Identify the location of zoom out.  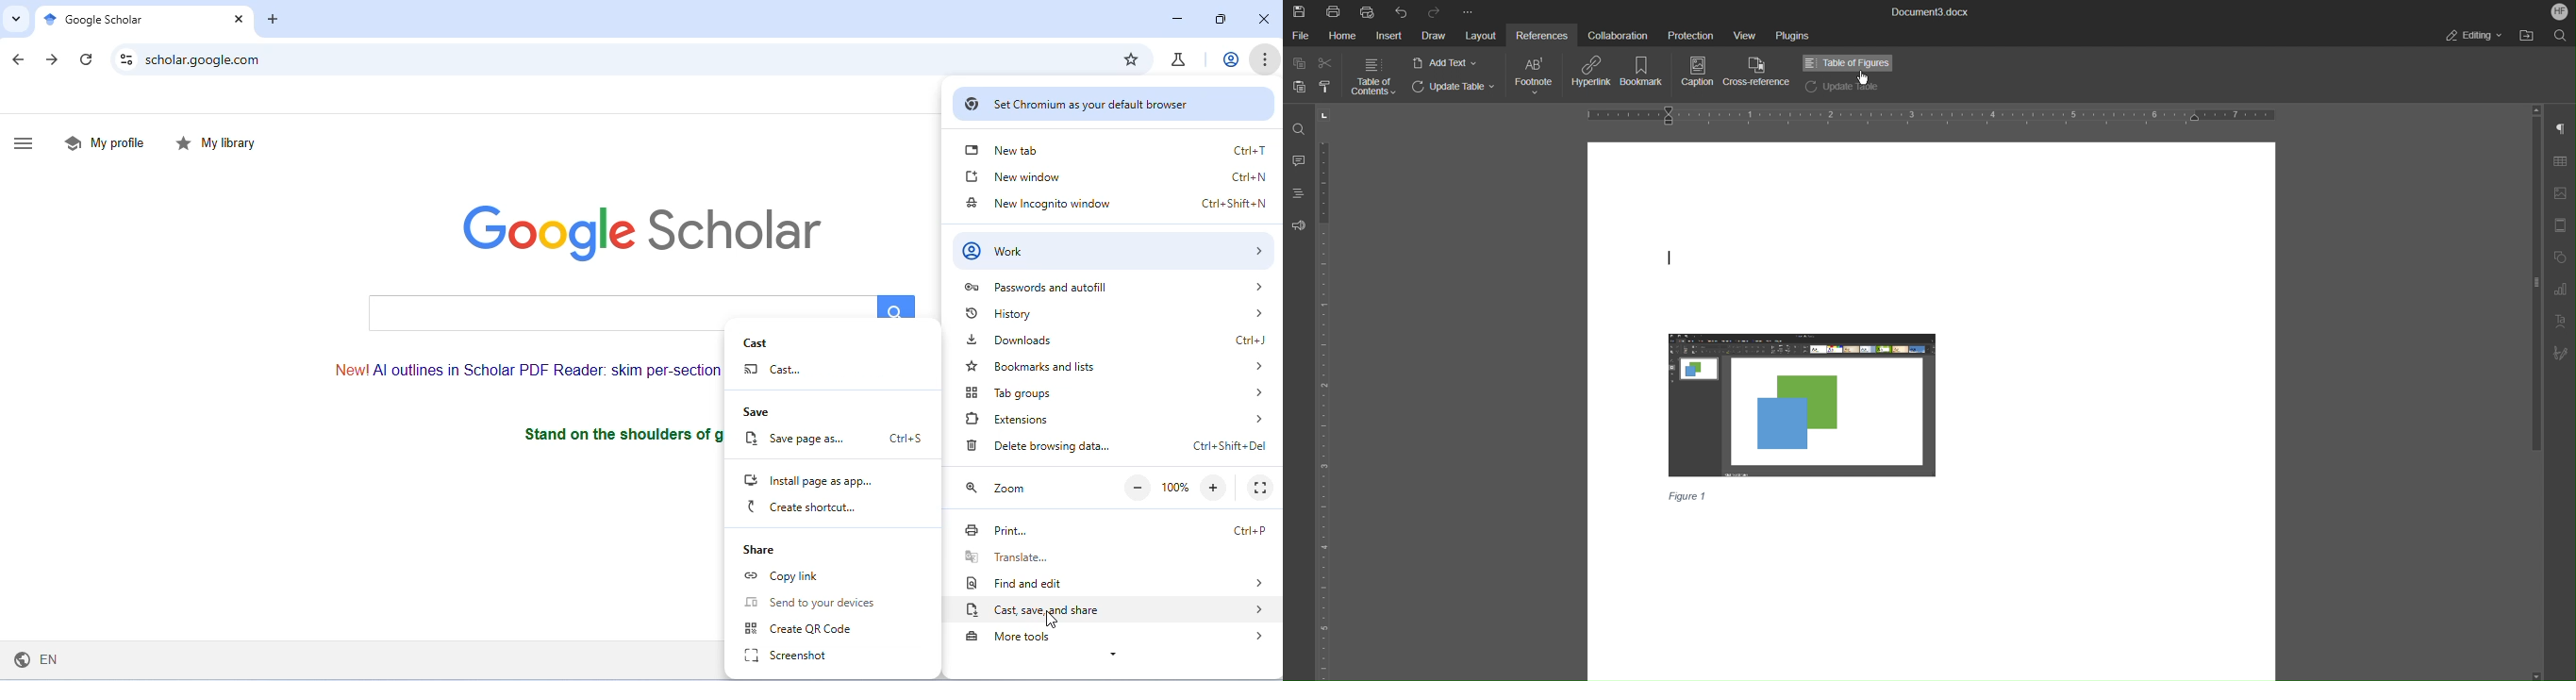
(1132, 489).